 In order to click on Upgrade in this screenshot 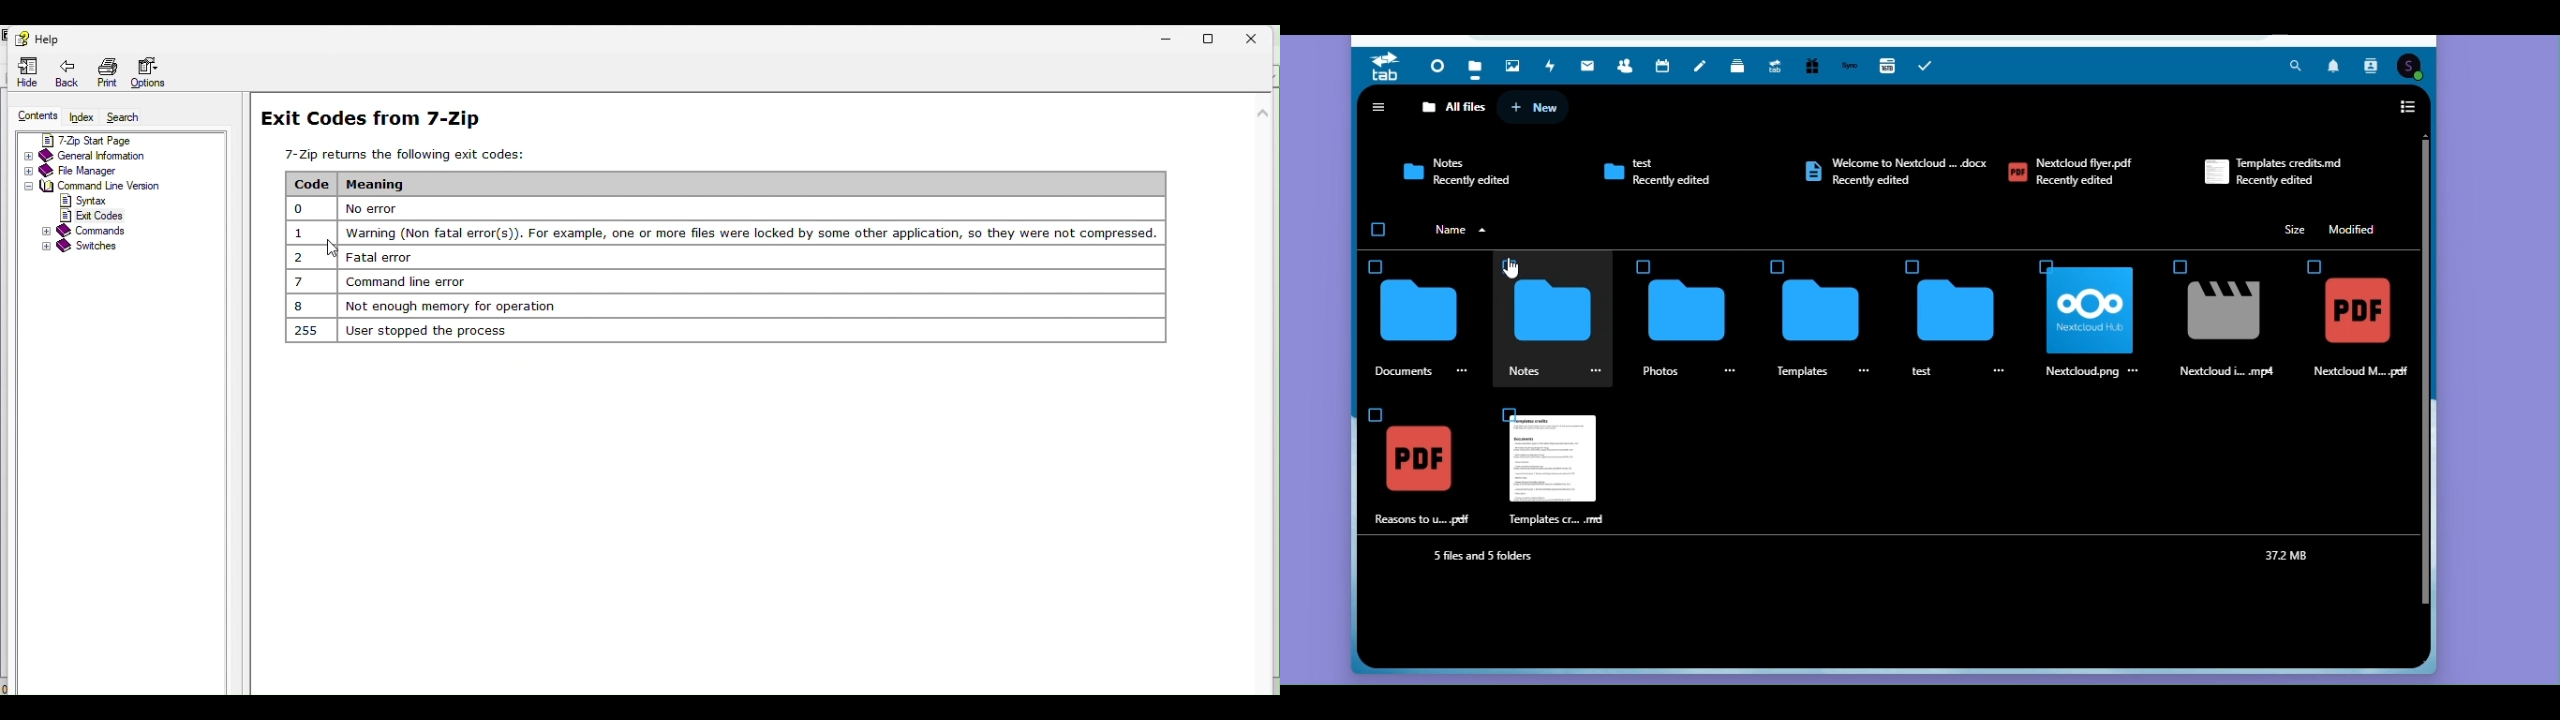, I will do `click(1775, 67)`.